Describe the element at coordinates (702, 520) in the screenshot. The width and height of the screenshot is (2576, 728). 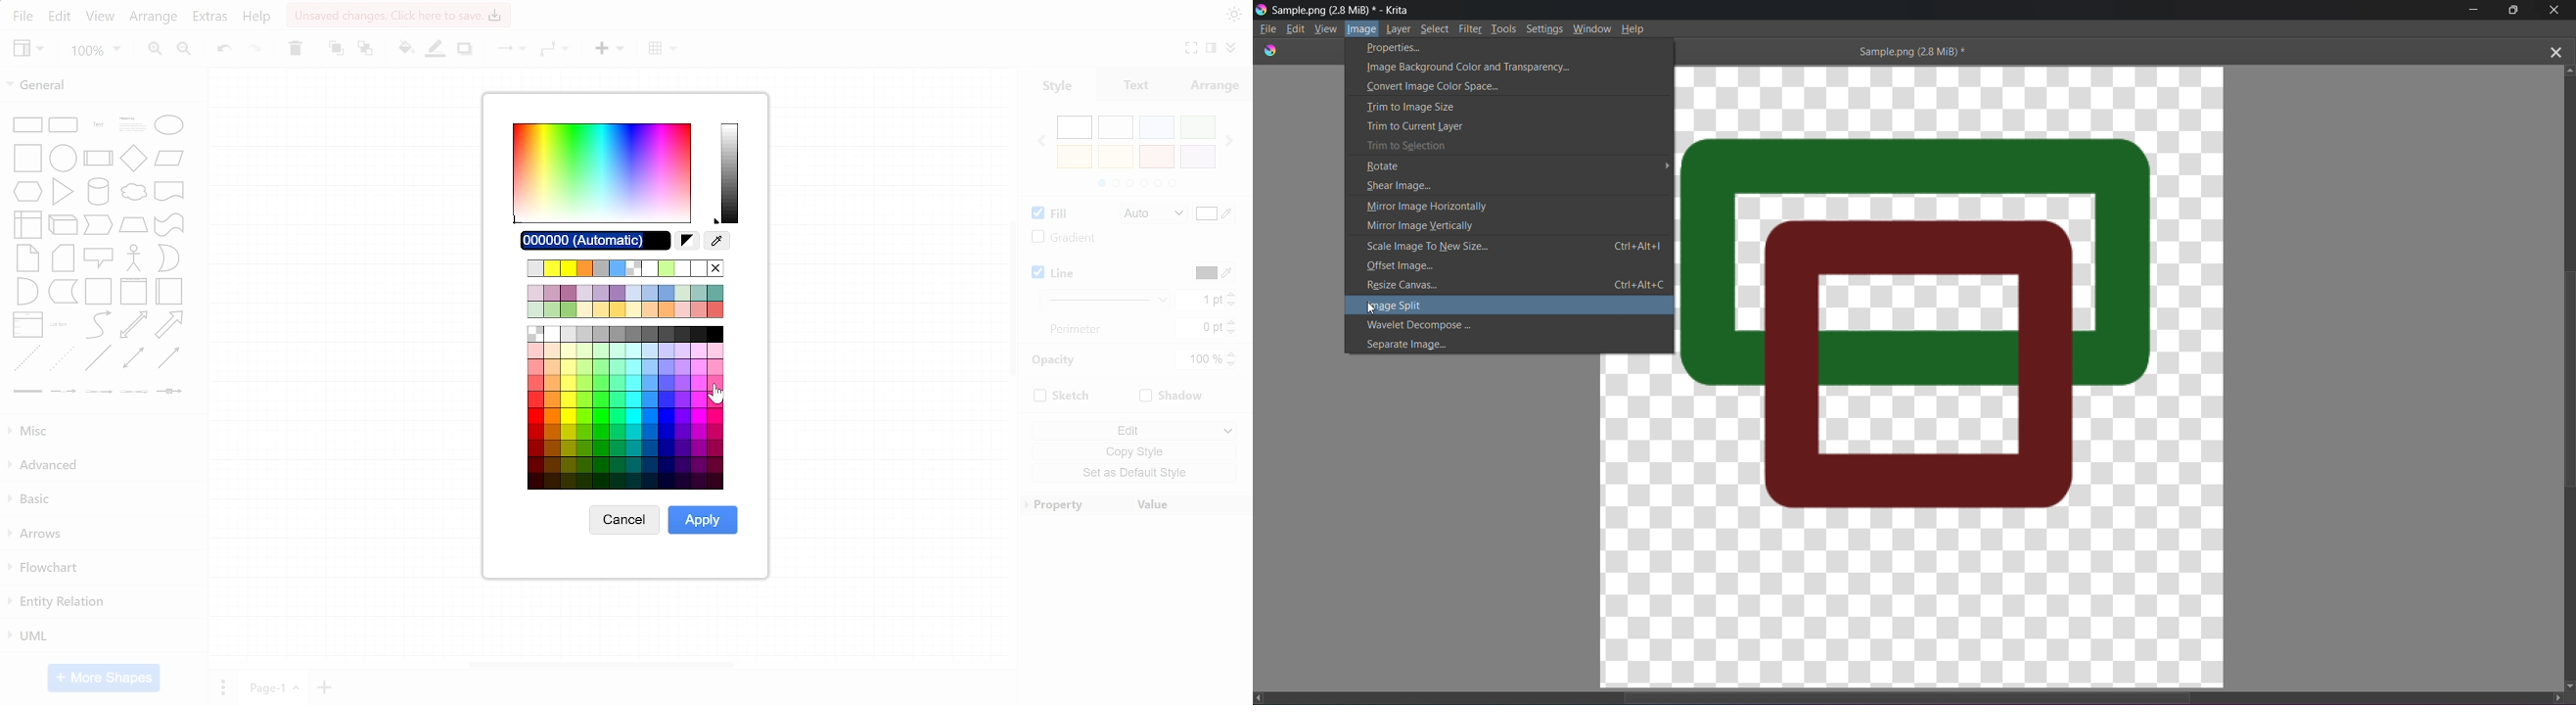
I see `apply` at that location.